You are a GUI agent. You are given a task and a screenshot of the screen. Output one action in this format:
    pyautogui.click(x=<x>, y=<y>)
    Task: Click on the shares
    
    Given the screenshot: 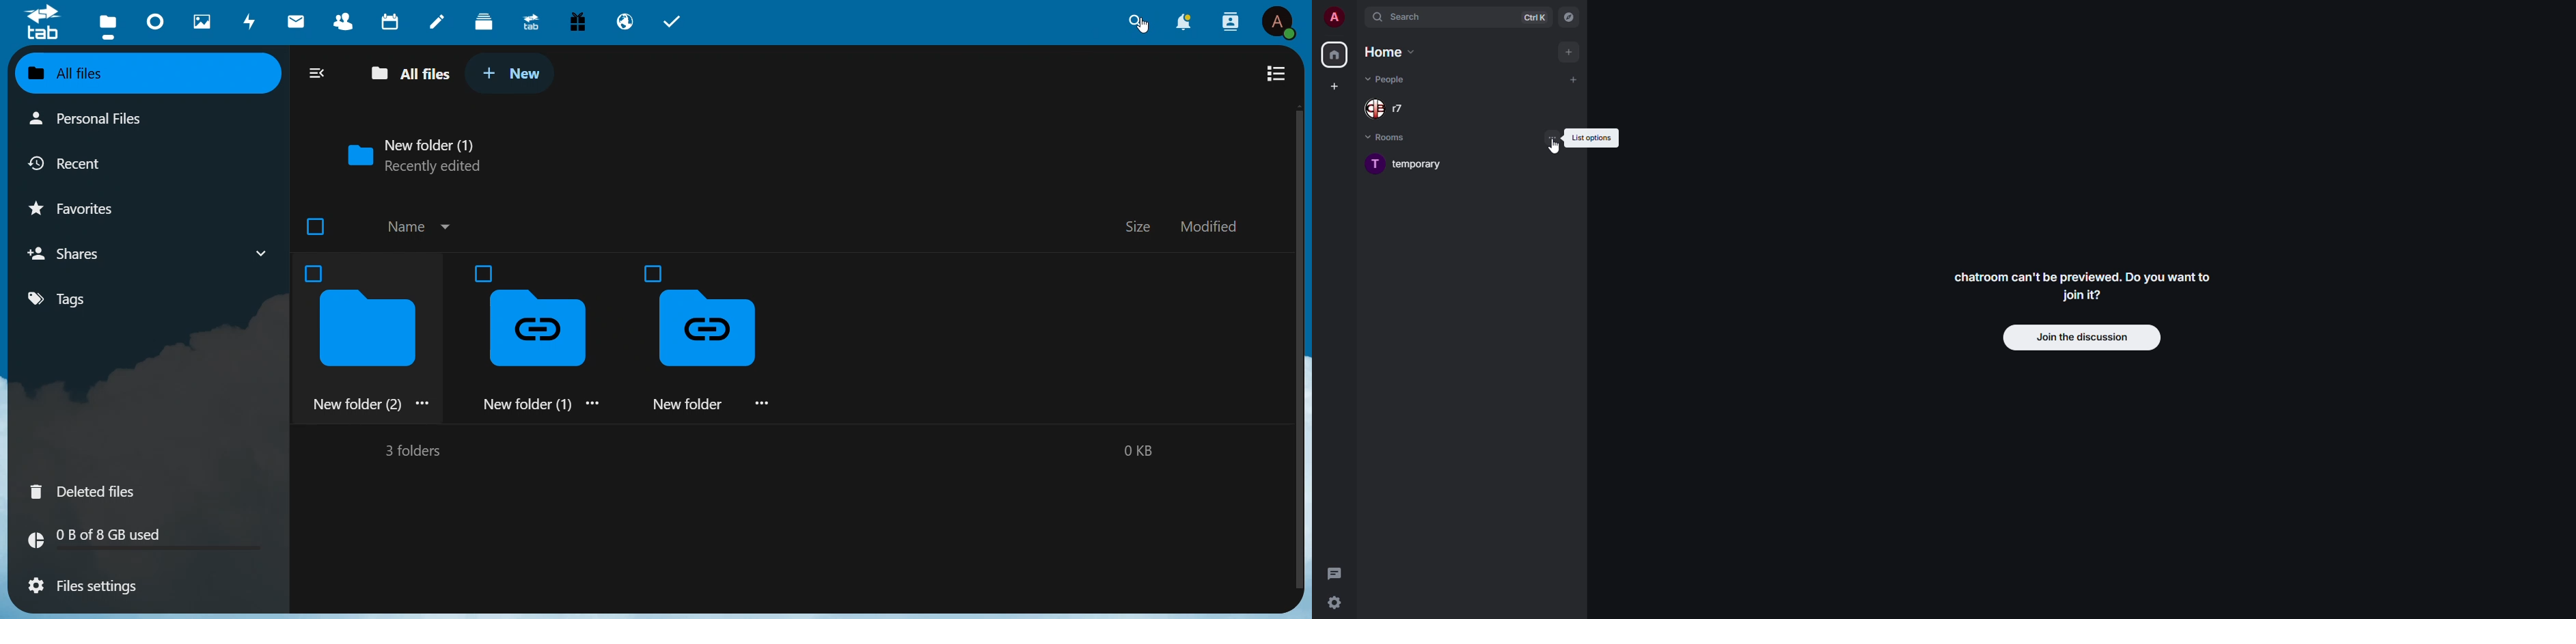 What is the action you would take?
    pyautogui.click(x=146, y=253)
    